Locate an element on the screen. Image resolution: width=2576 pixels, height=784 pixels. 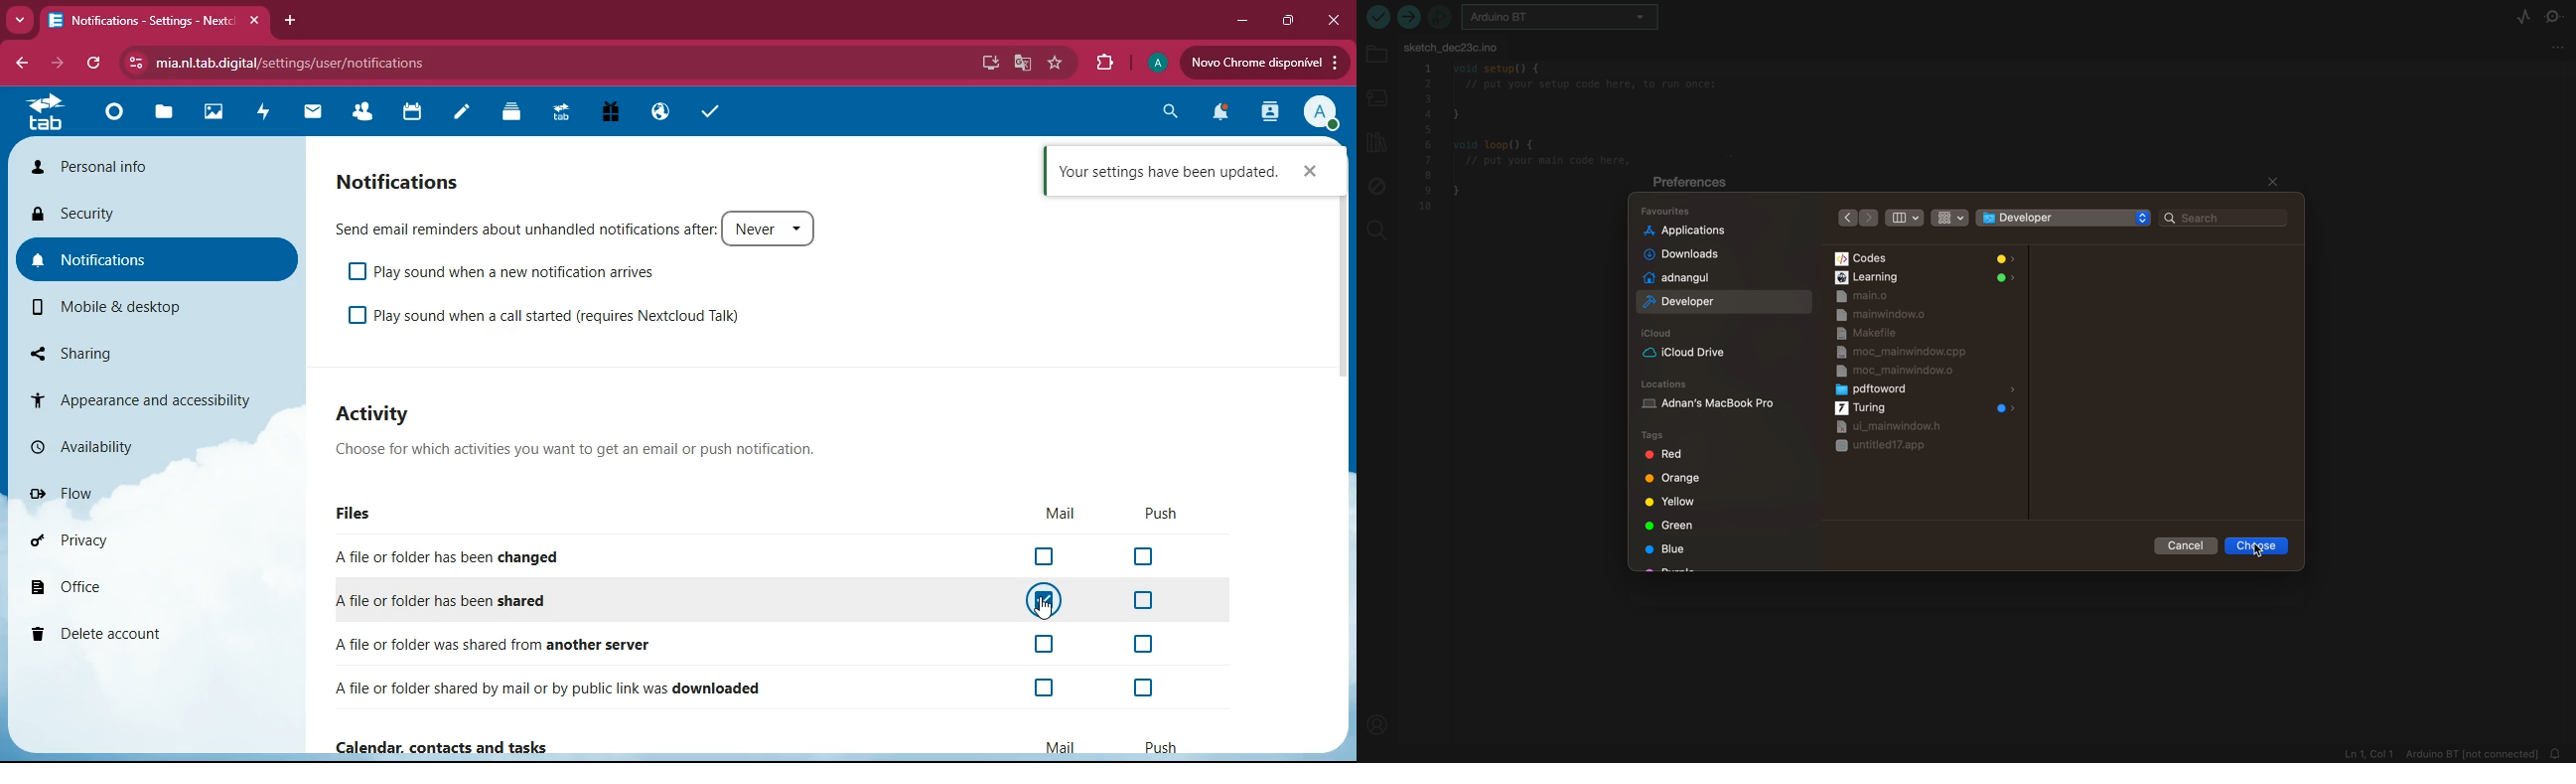
red is located at coordinates (1663, 456).